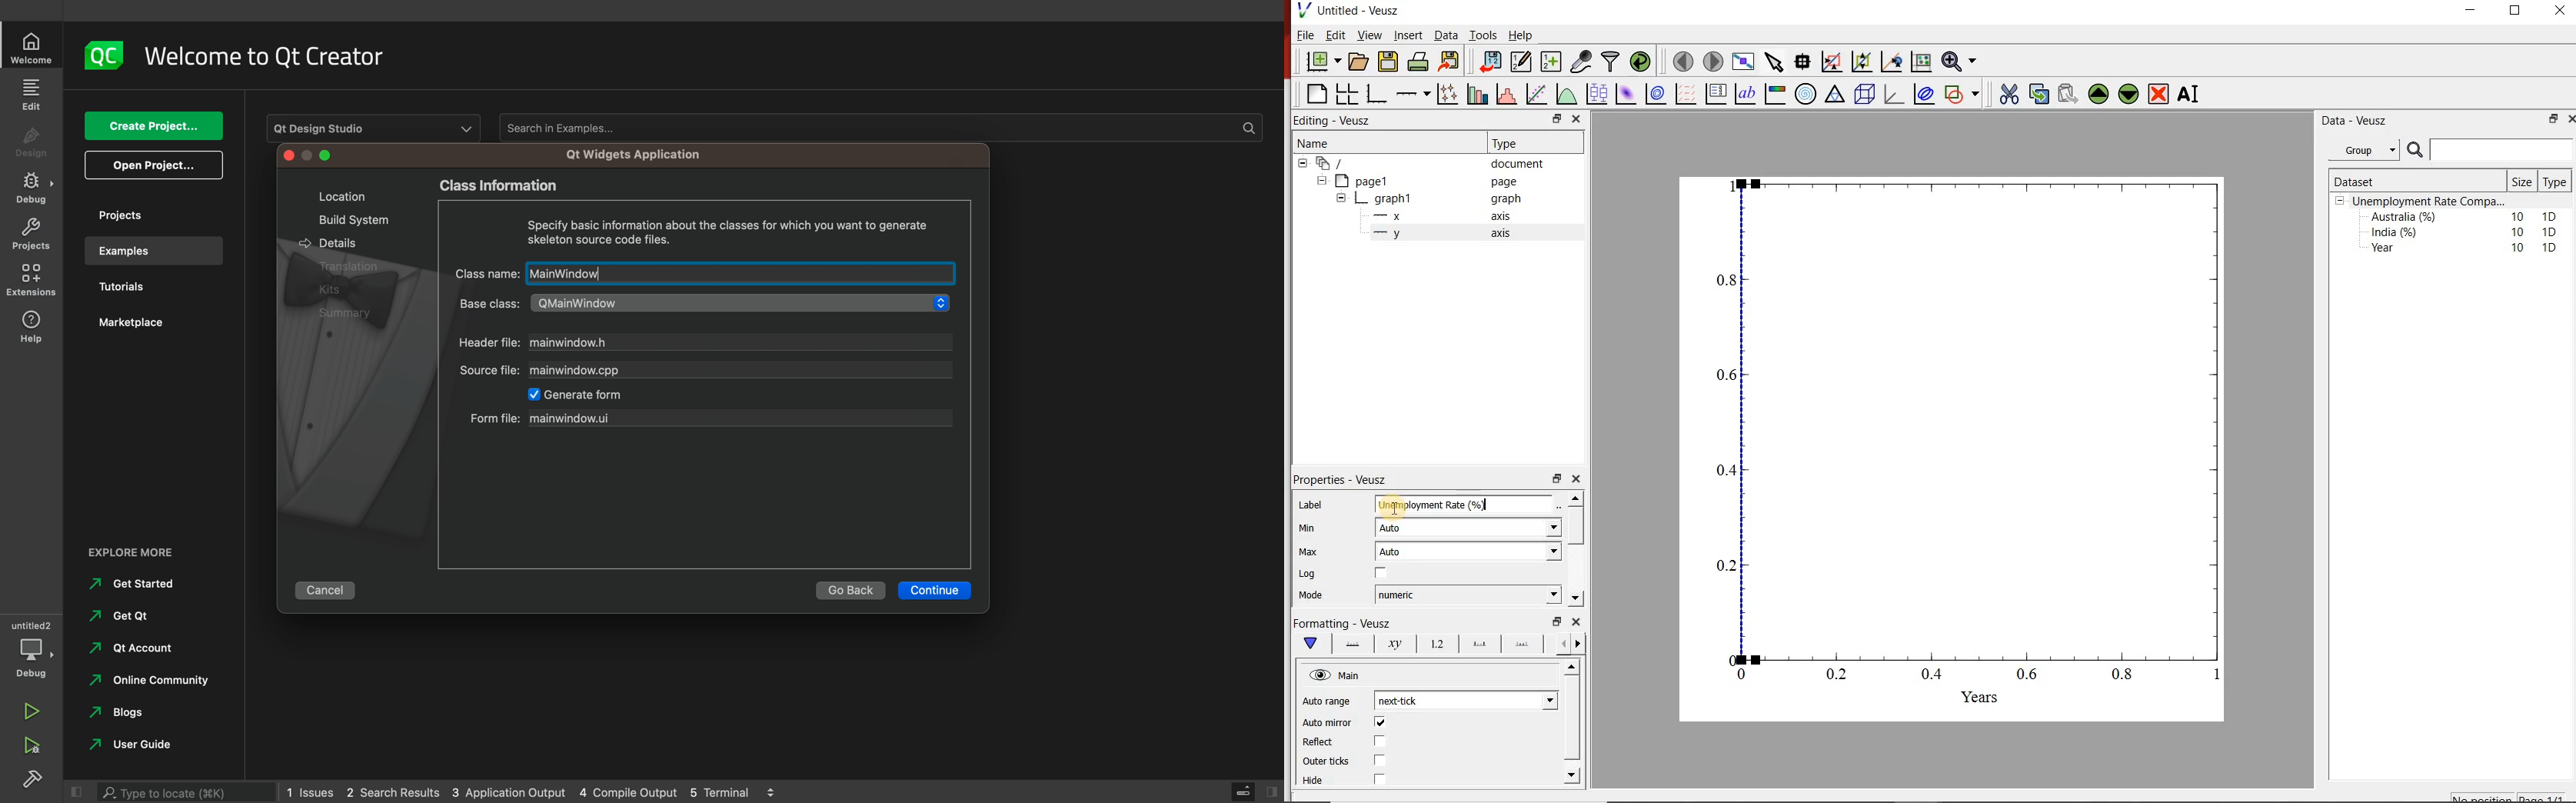  Describe the element at coordinates (1577, 118) in the screenshot. I see `close` at that location.